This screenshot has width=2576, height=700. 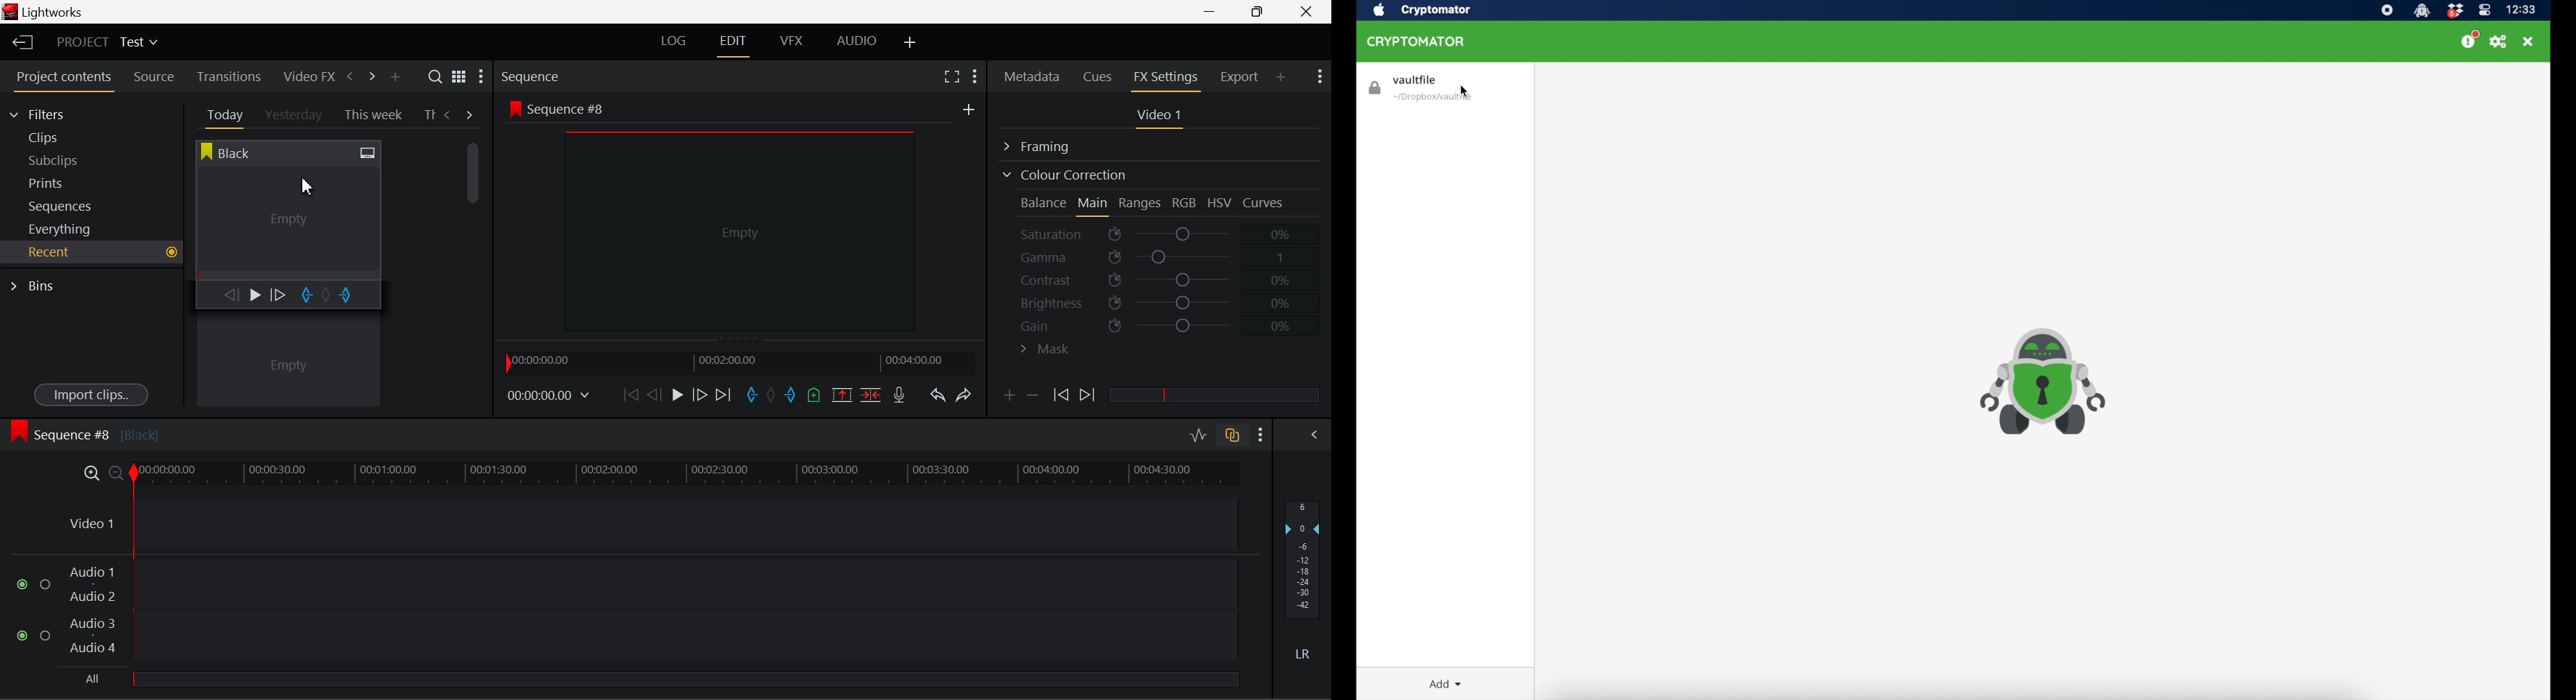 I want to click on Undo, so click(x=937, y=398).